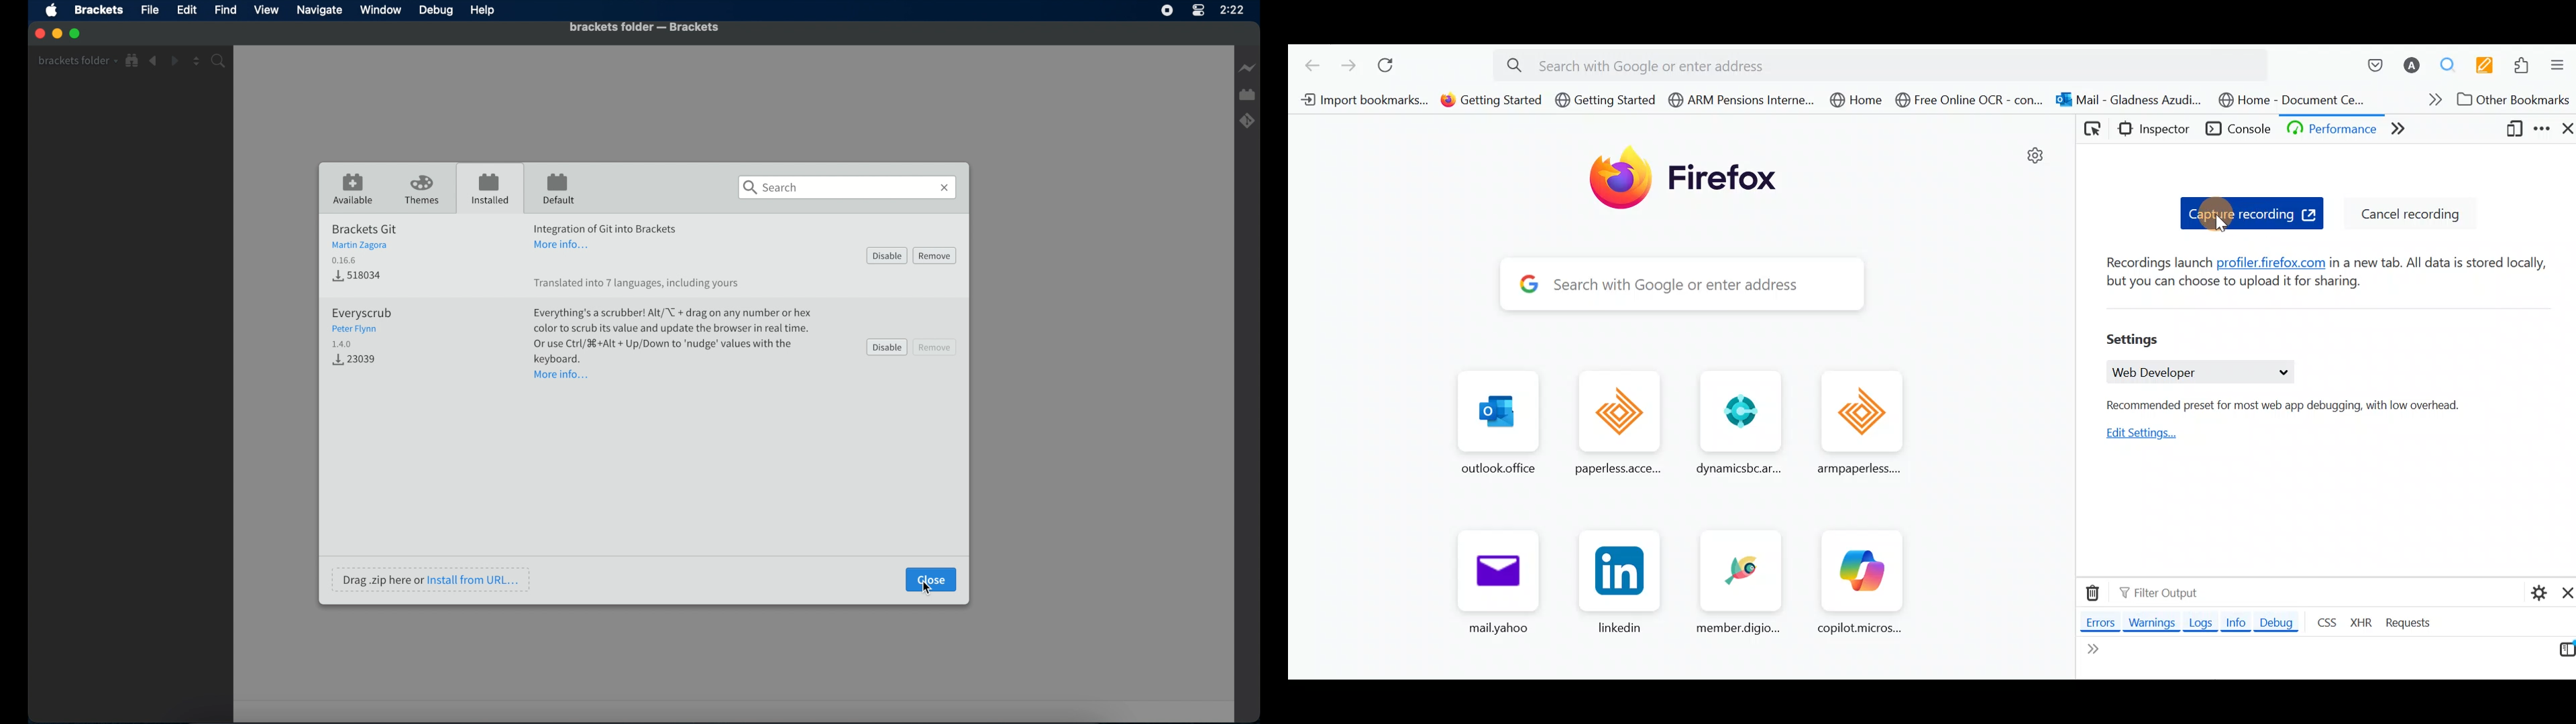  What do you see at coordinates (559, 190) in the screenshot?
I see `default` at bounding box center [559, 190].